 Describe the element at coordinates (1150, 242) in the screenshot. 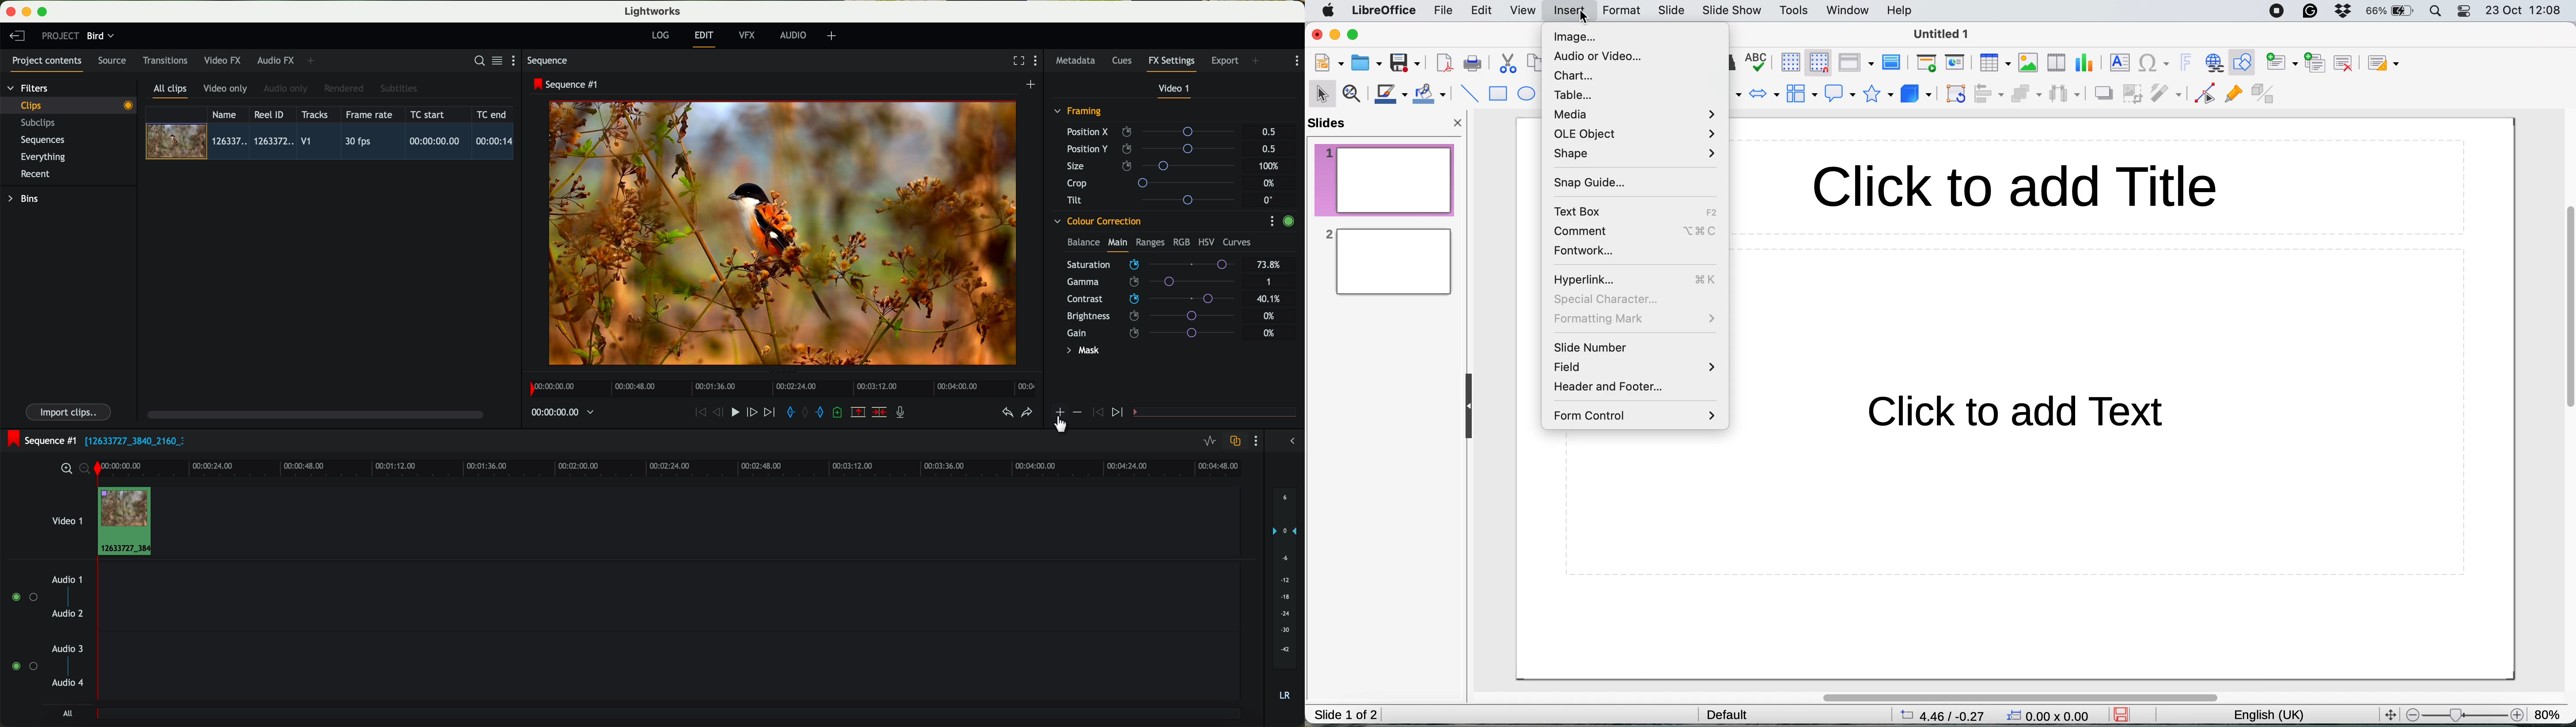

I see `ranges` at that location.